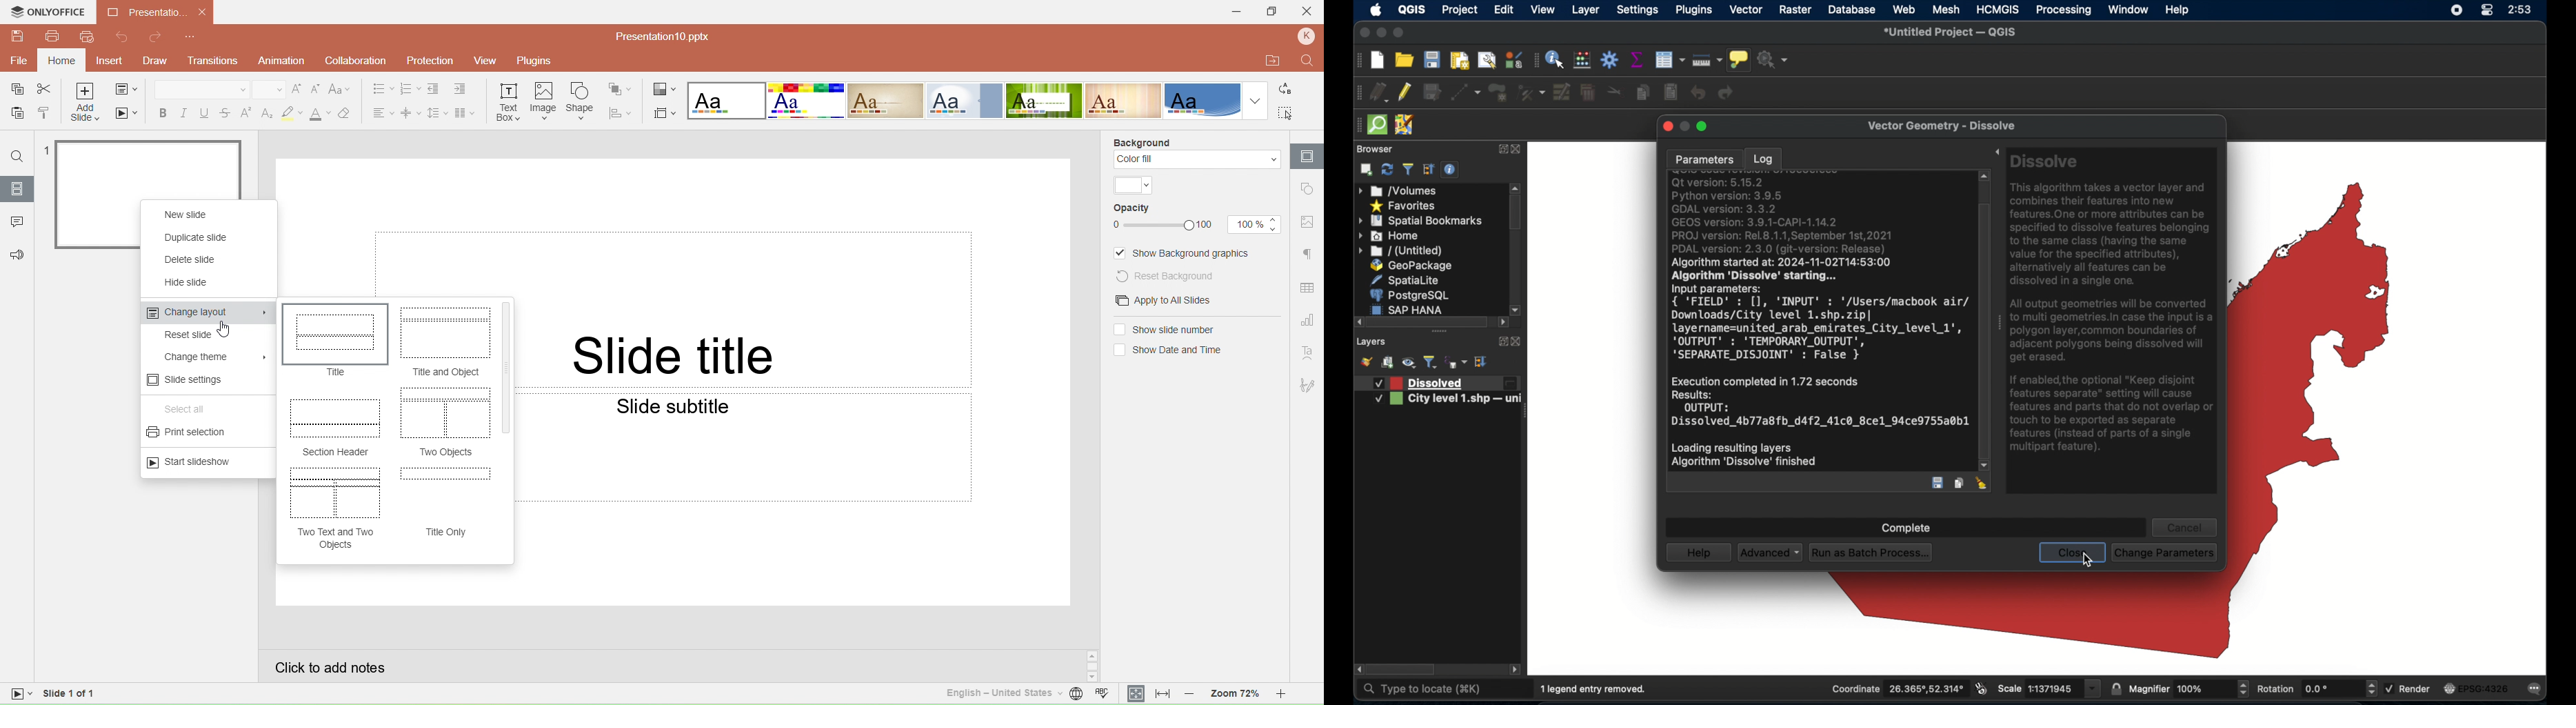 This screenshot has height=728, width=2576. Describe the element at coordinates (1125, 100) in the screenshot. I see `Lines` at that location.